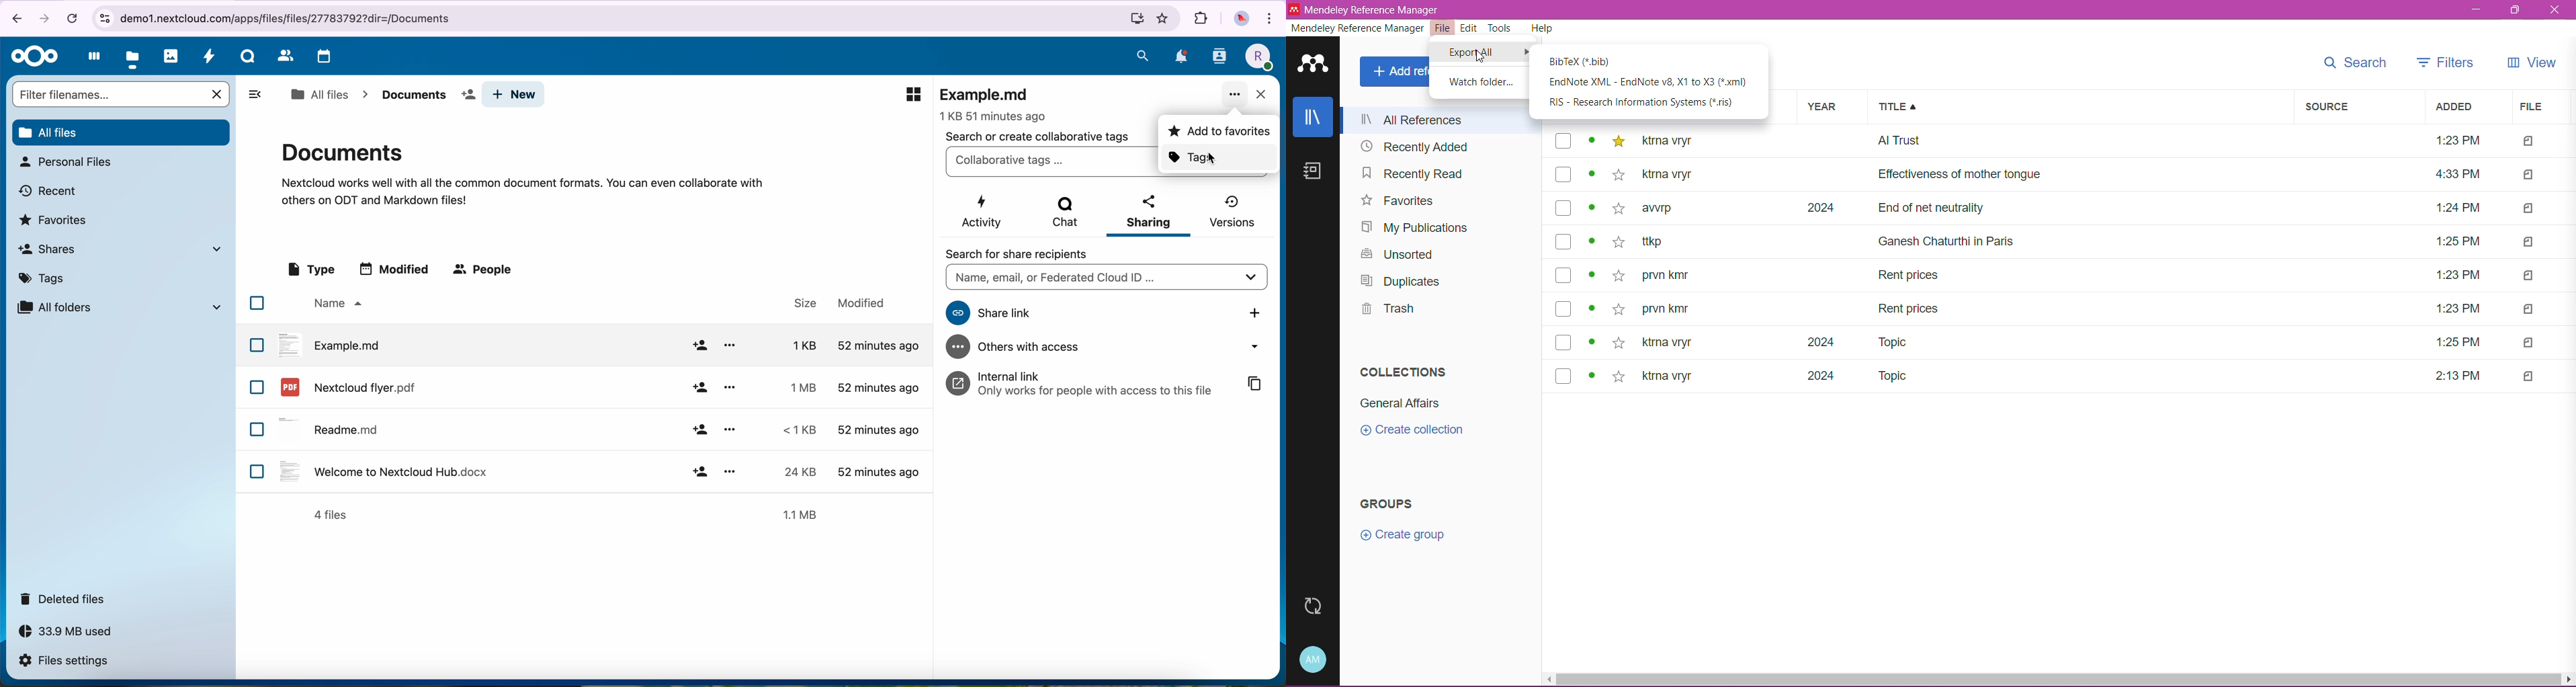 The height and width of the screenshot is (700, 2576). I want to click on ktrna vryr 2024 Topic 1:25 PM, so click(2062, 342).